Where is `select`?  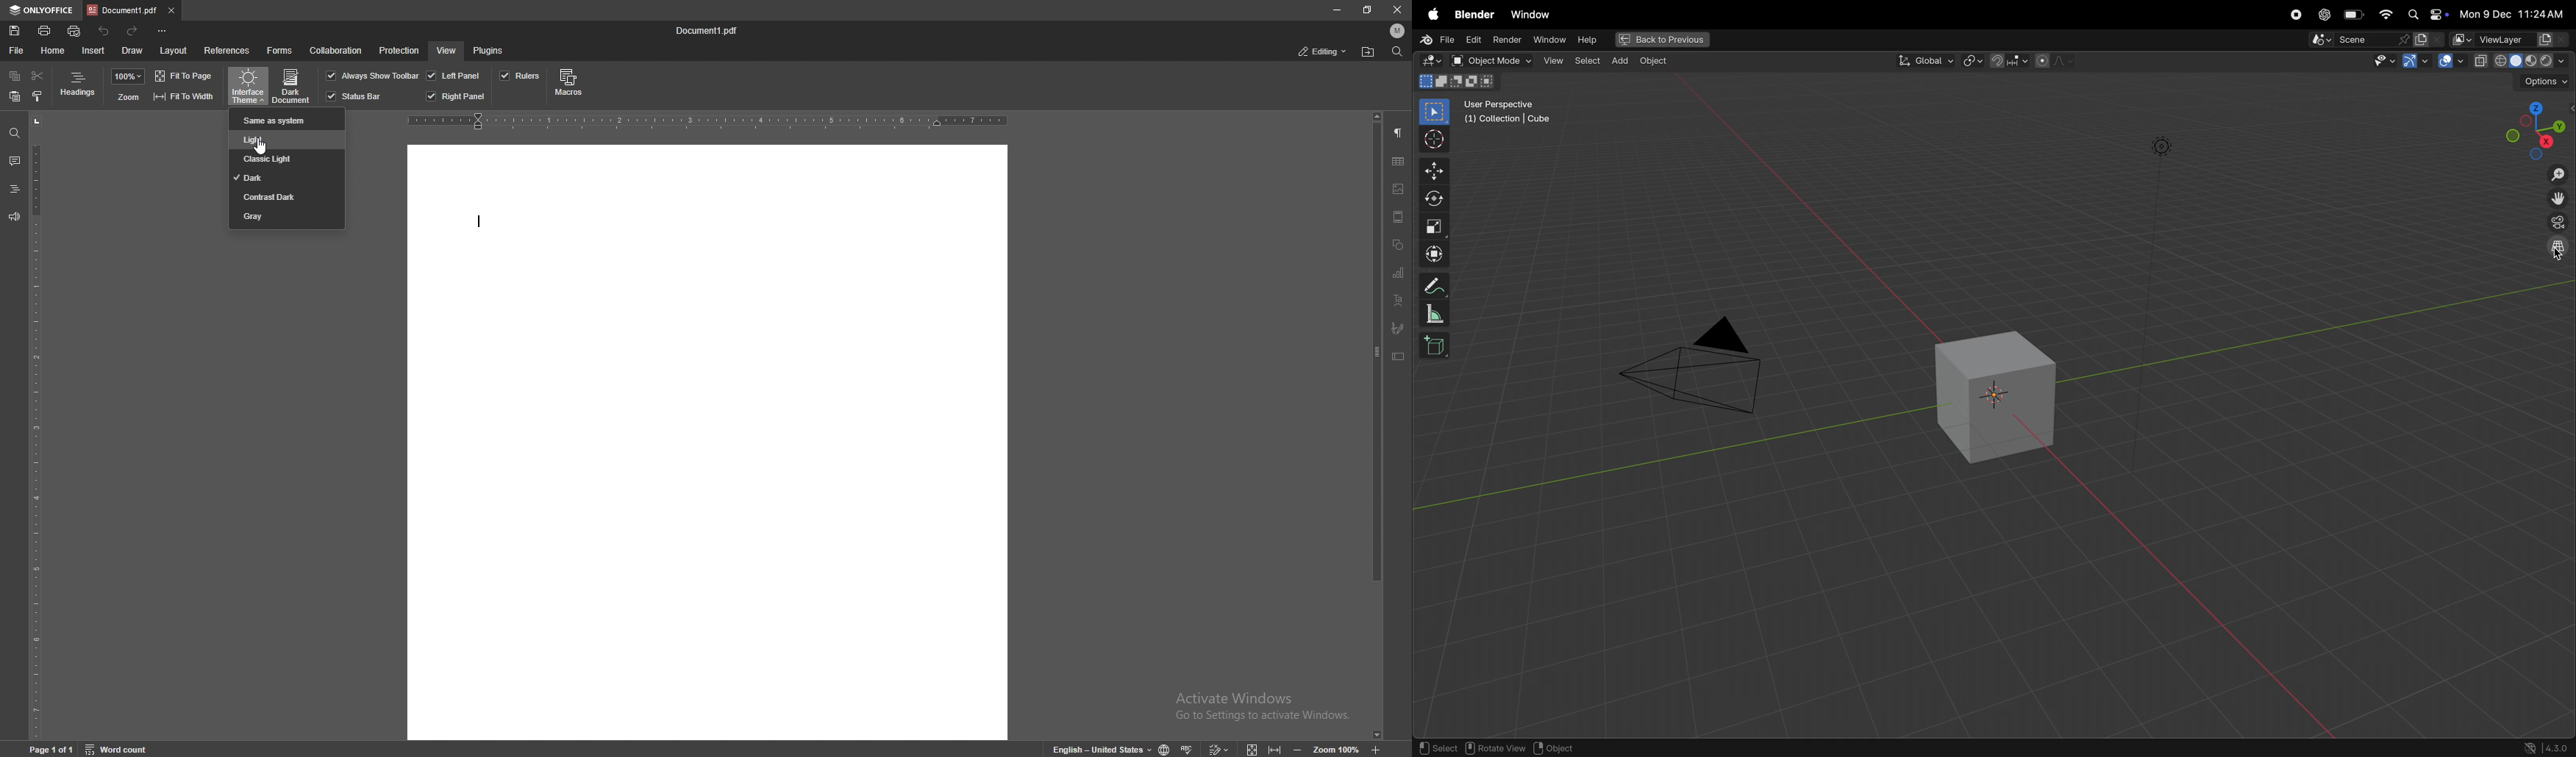 select is located at coordinates (1587, 62).